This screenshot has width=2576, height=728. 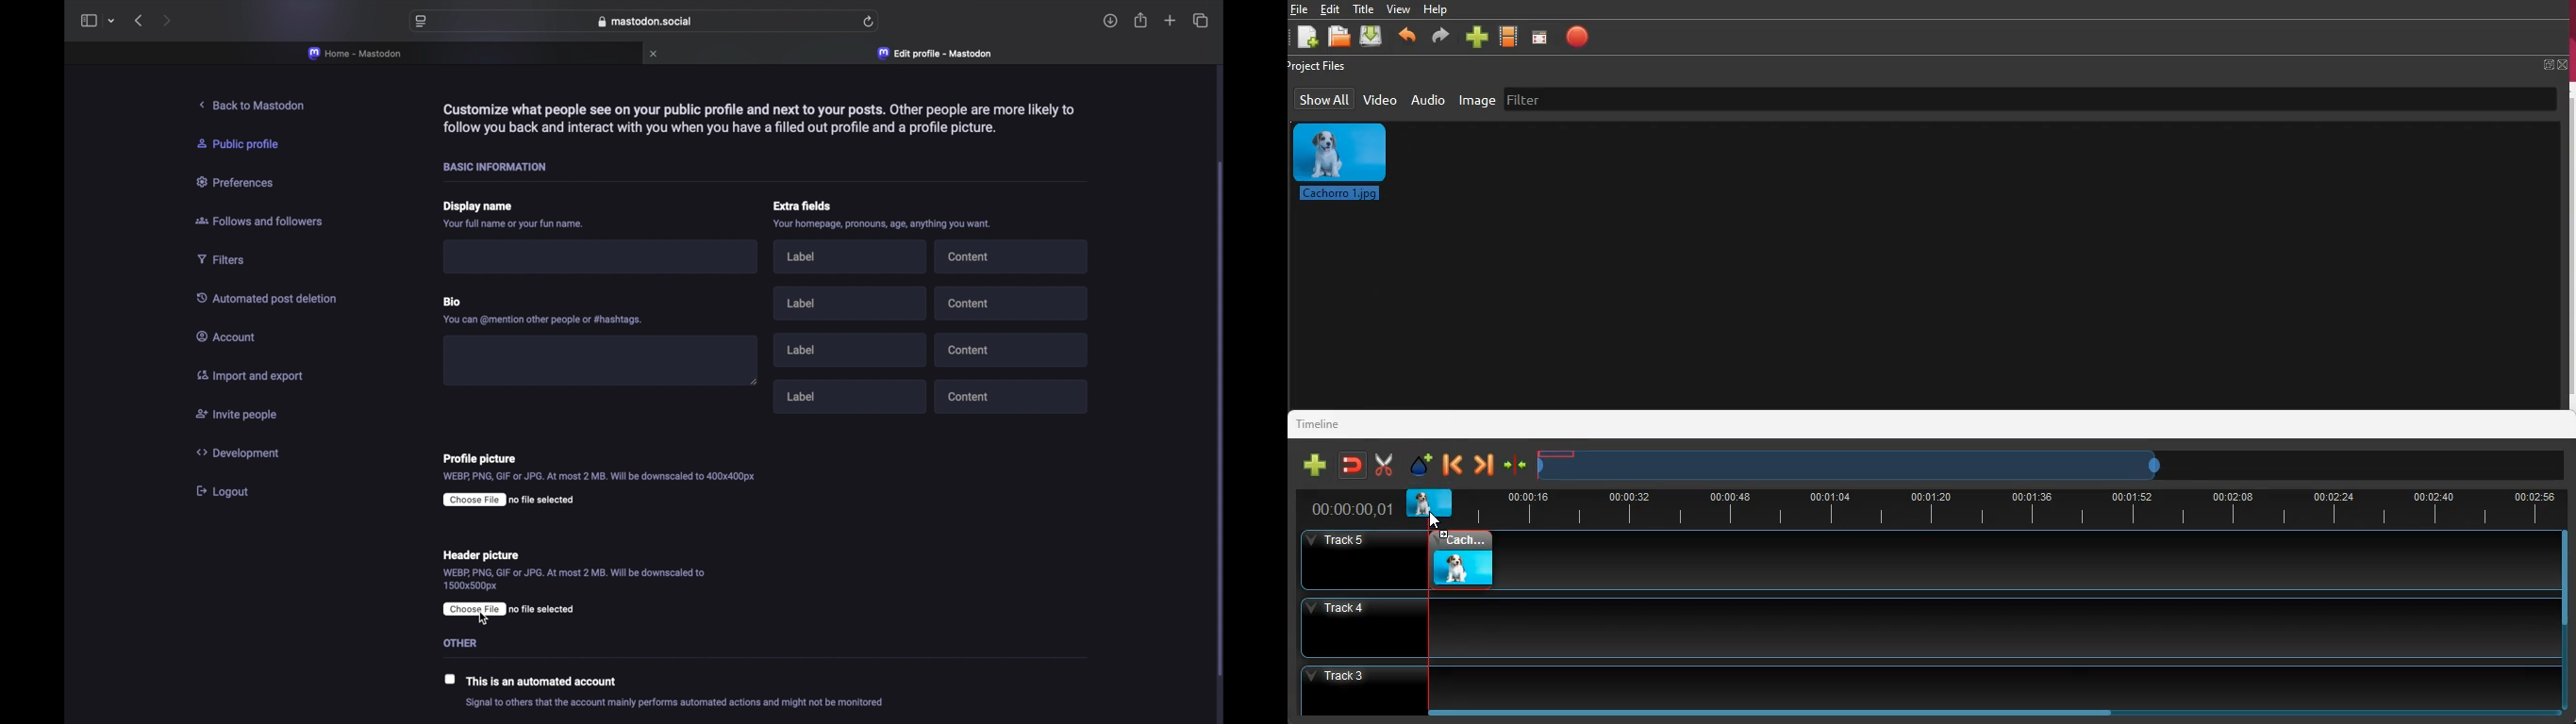 What do you see at coordinates (1013, 398) in the screenshot?
I see `content` at bounding box center [1013, 398].